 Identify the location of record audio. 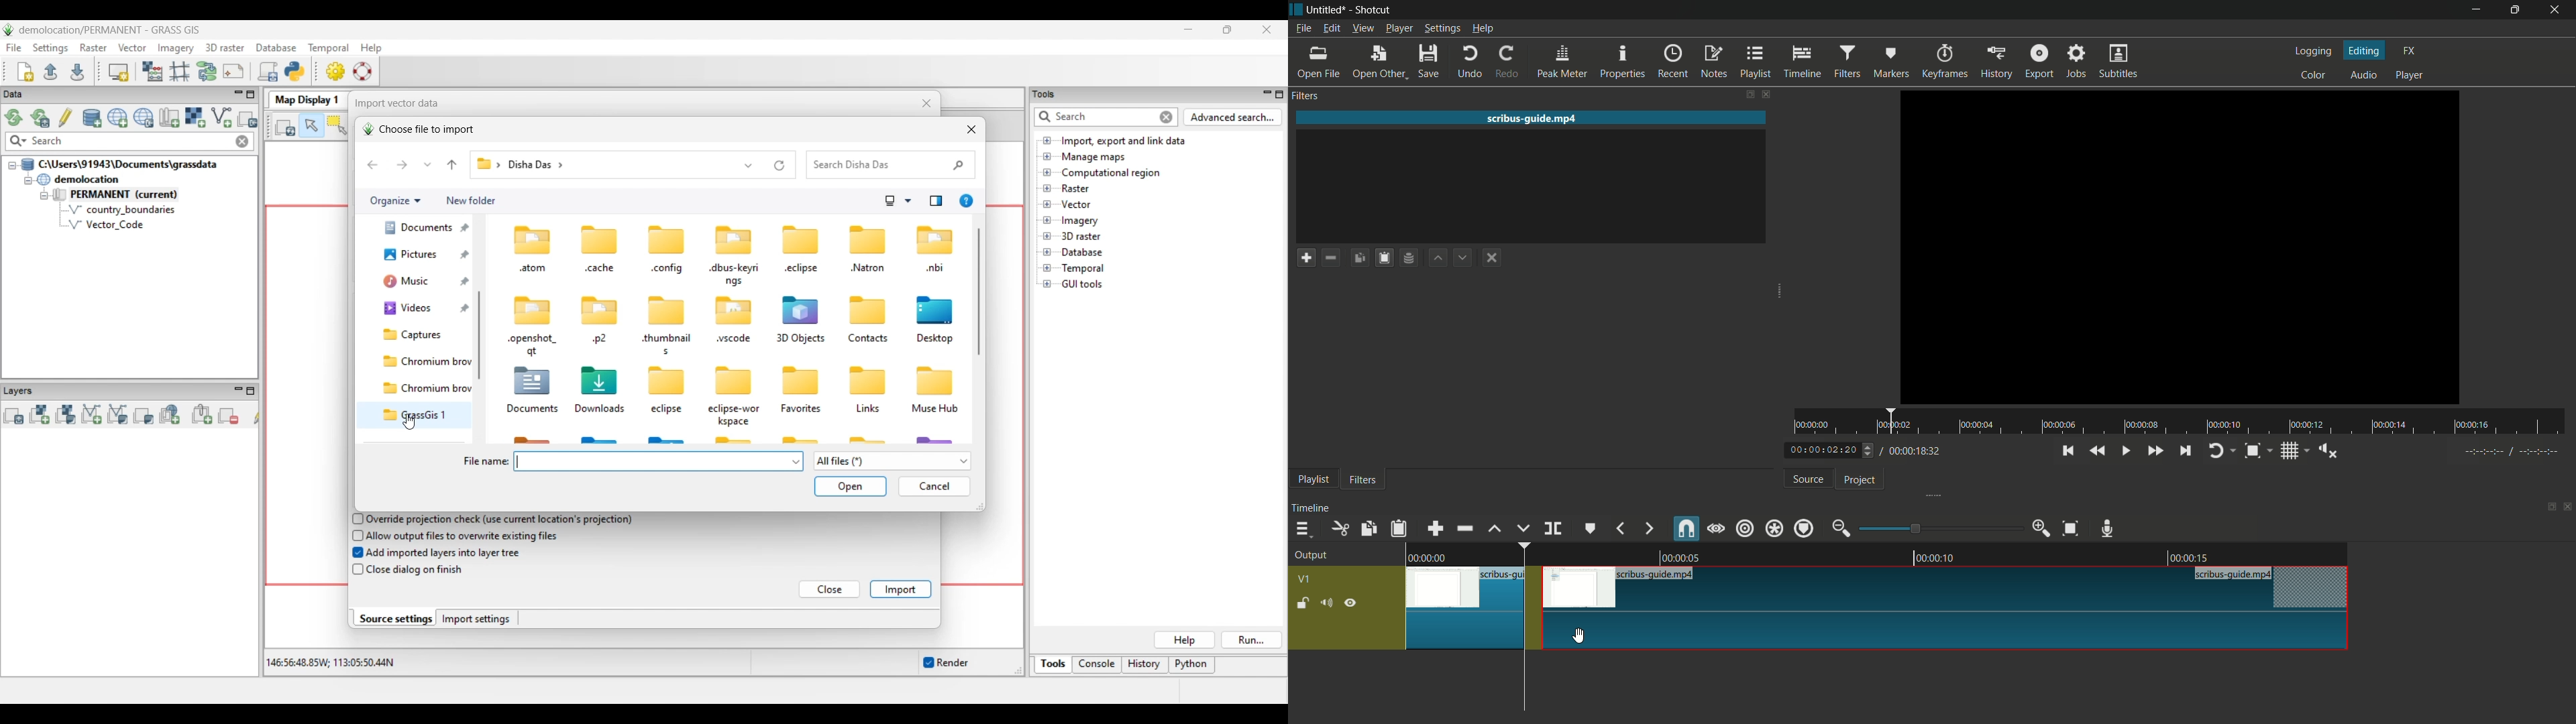
(2106, 528).